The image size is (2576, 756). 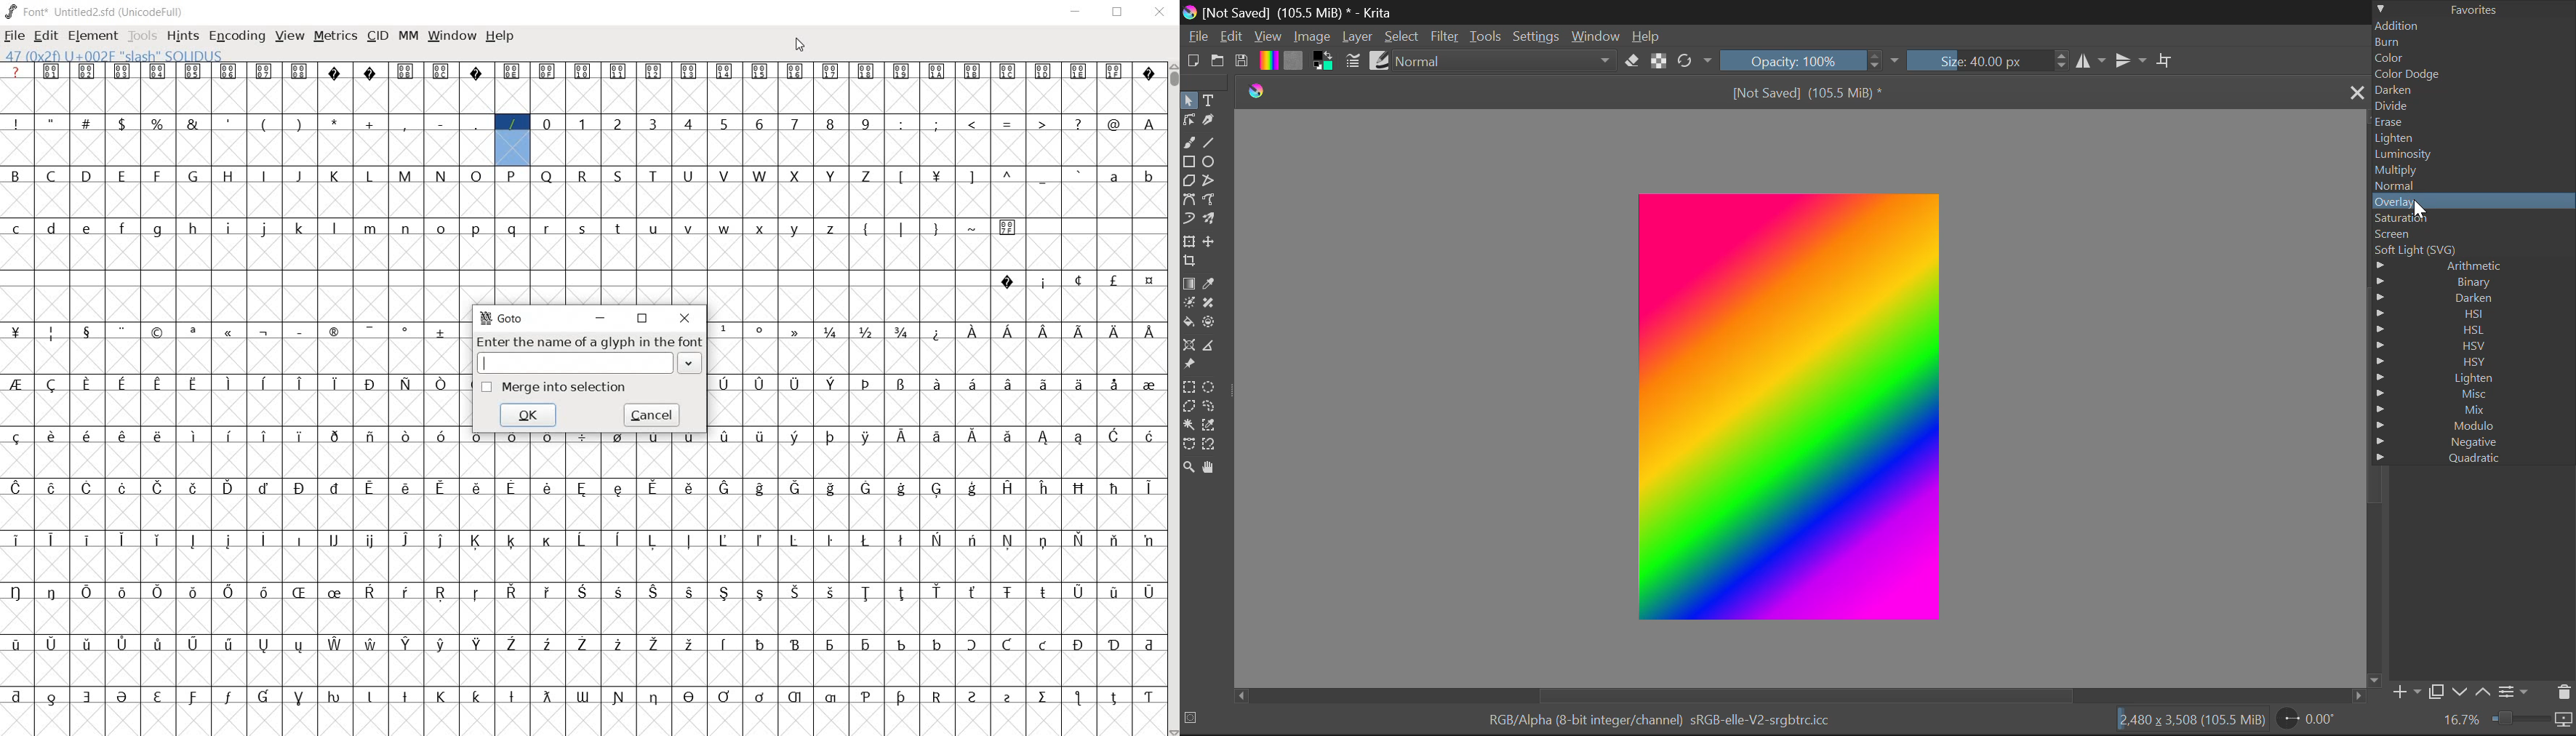 What do you see at coordinates (228, 487) in the screenshot?
I see `glyph` at bounding box center [228, 487].